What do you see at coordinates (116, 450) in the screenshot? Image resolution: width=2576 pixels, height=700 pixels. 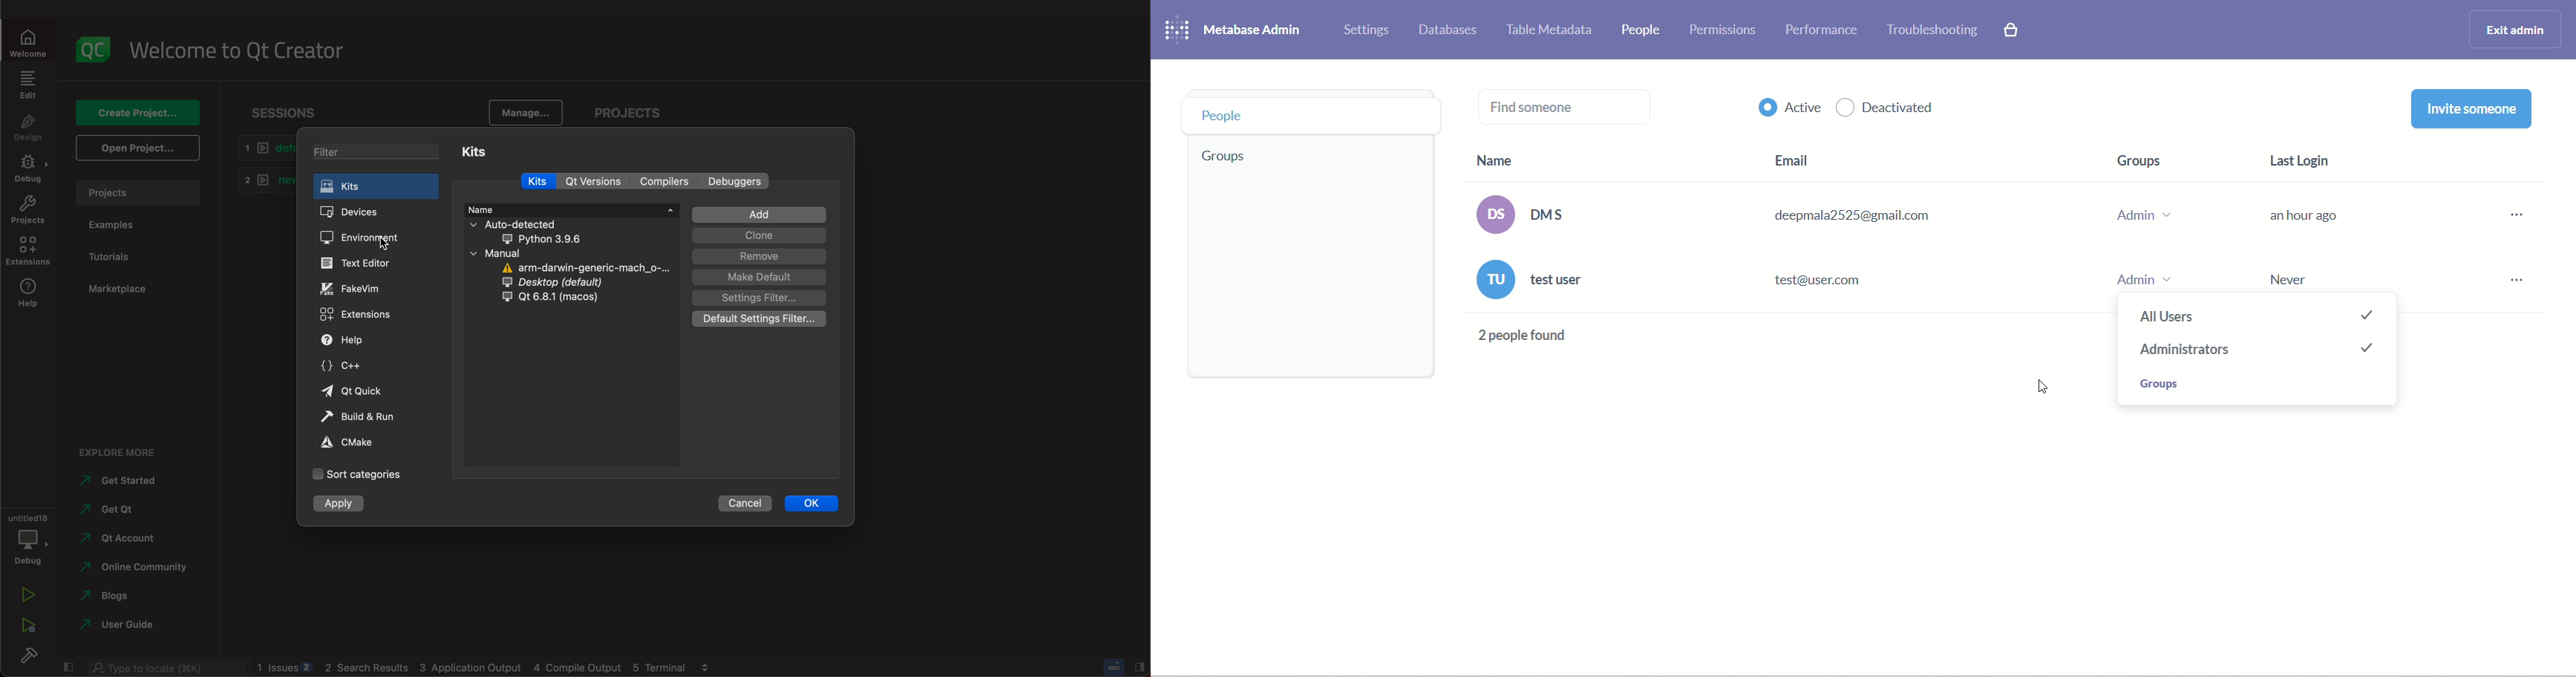 I see `explore more` at bounding box center [116, 450].